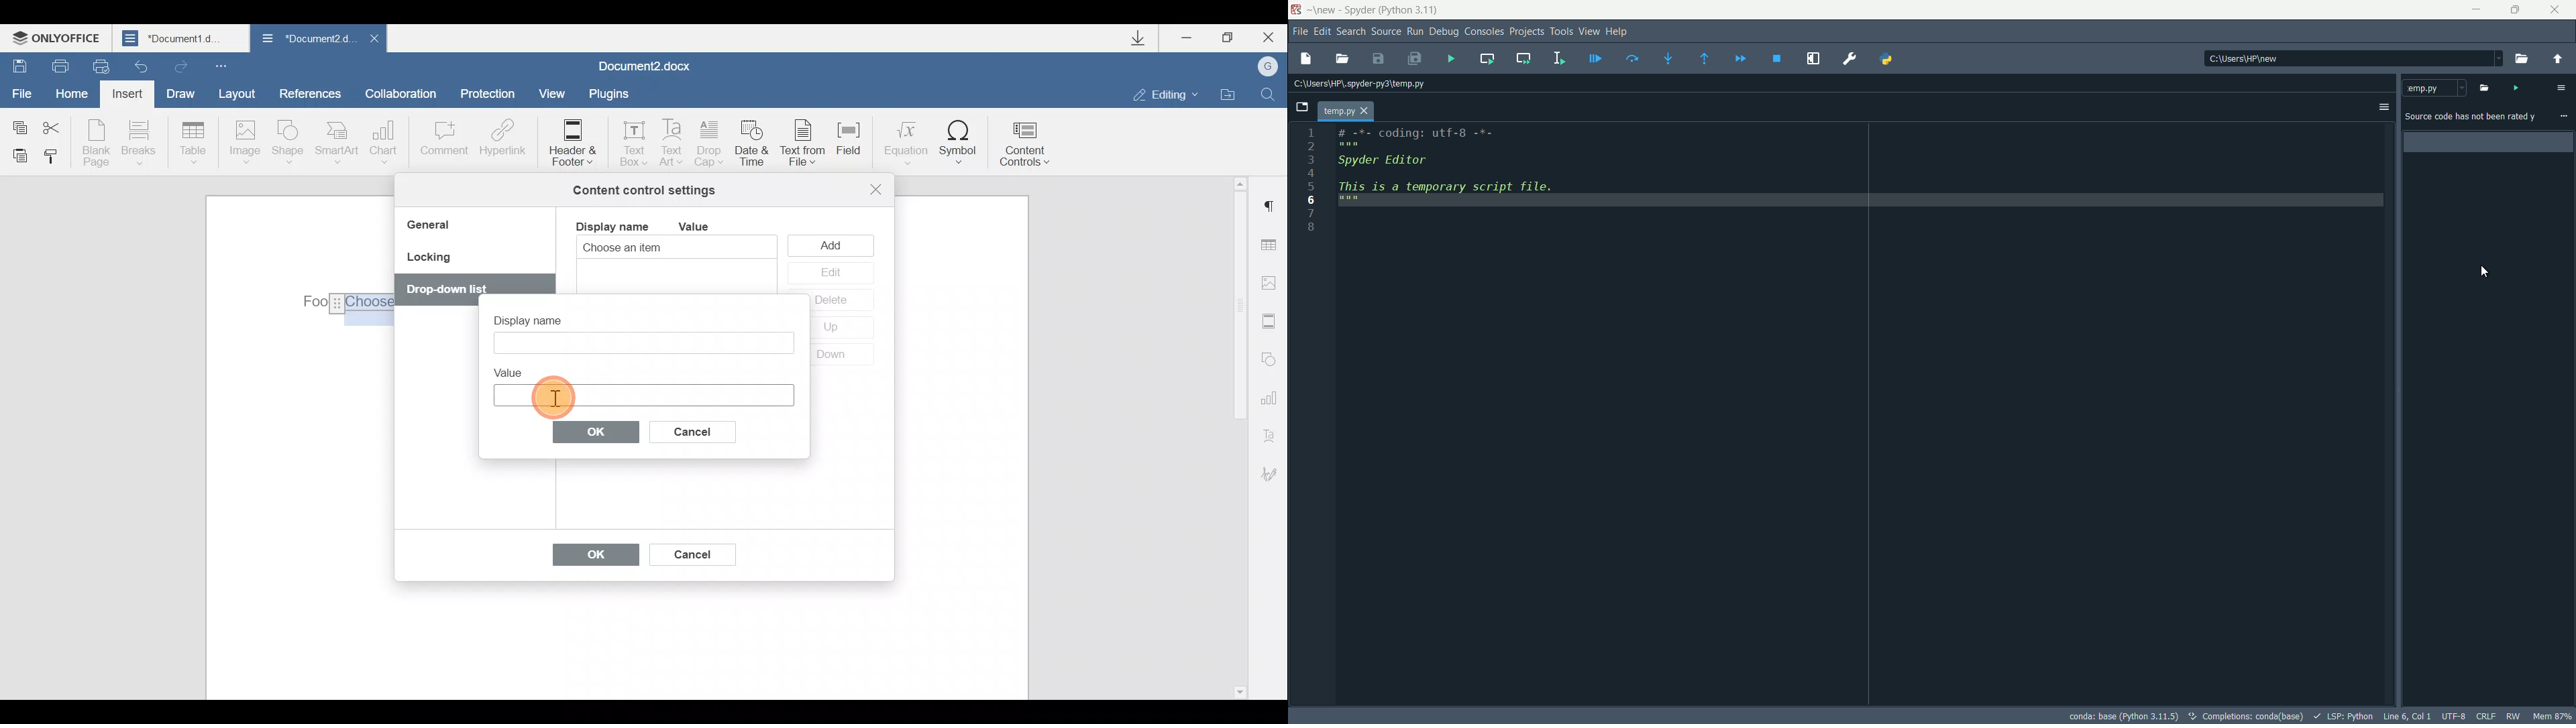 This screenshot has width=2576, height=728. Describe the element at coordinates (178, 64) in the screenshot. I see `Redo` at that location.